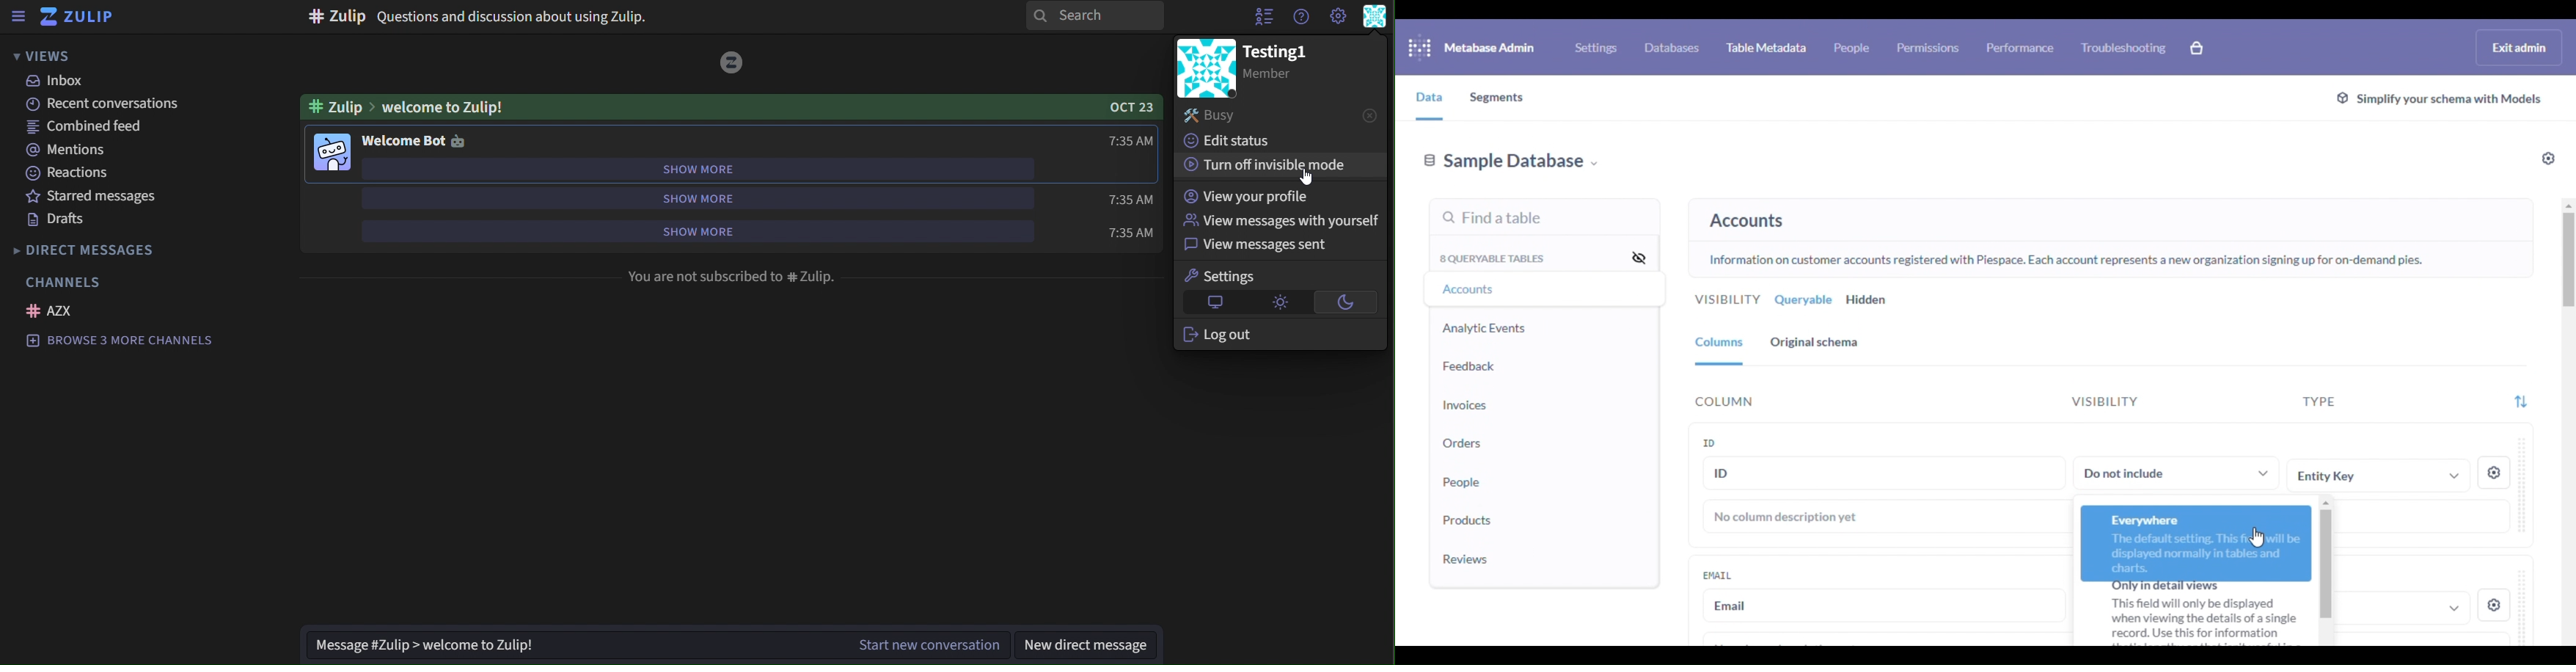  Describe the element at coordinates (1280, 220) in the screenshot. I see `view messages with yourself` at that location.